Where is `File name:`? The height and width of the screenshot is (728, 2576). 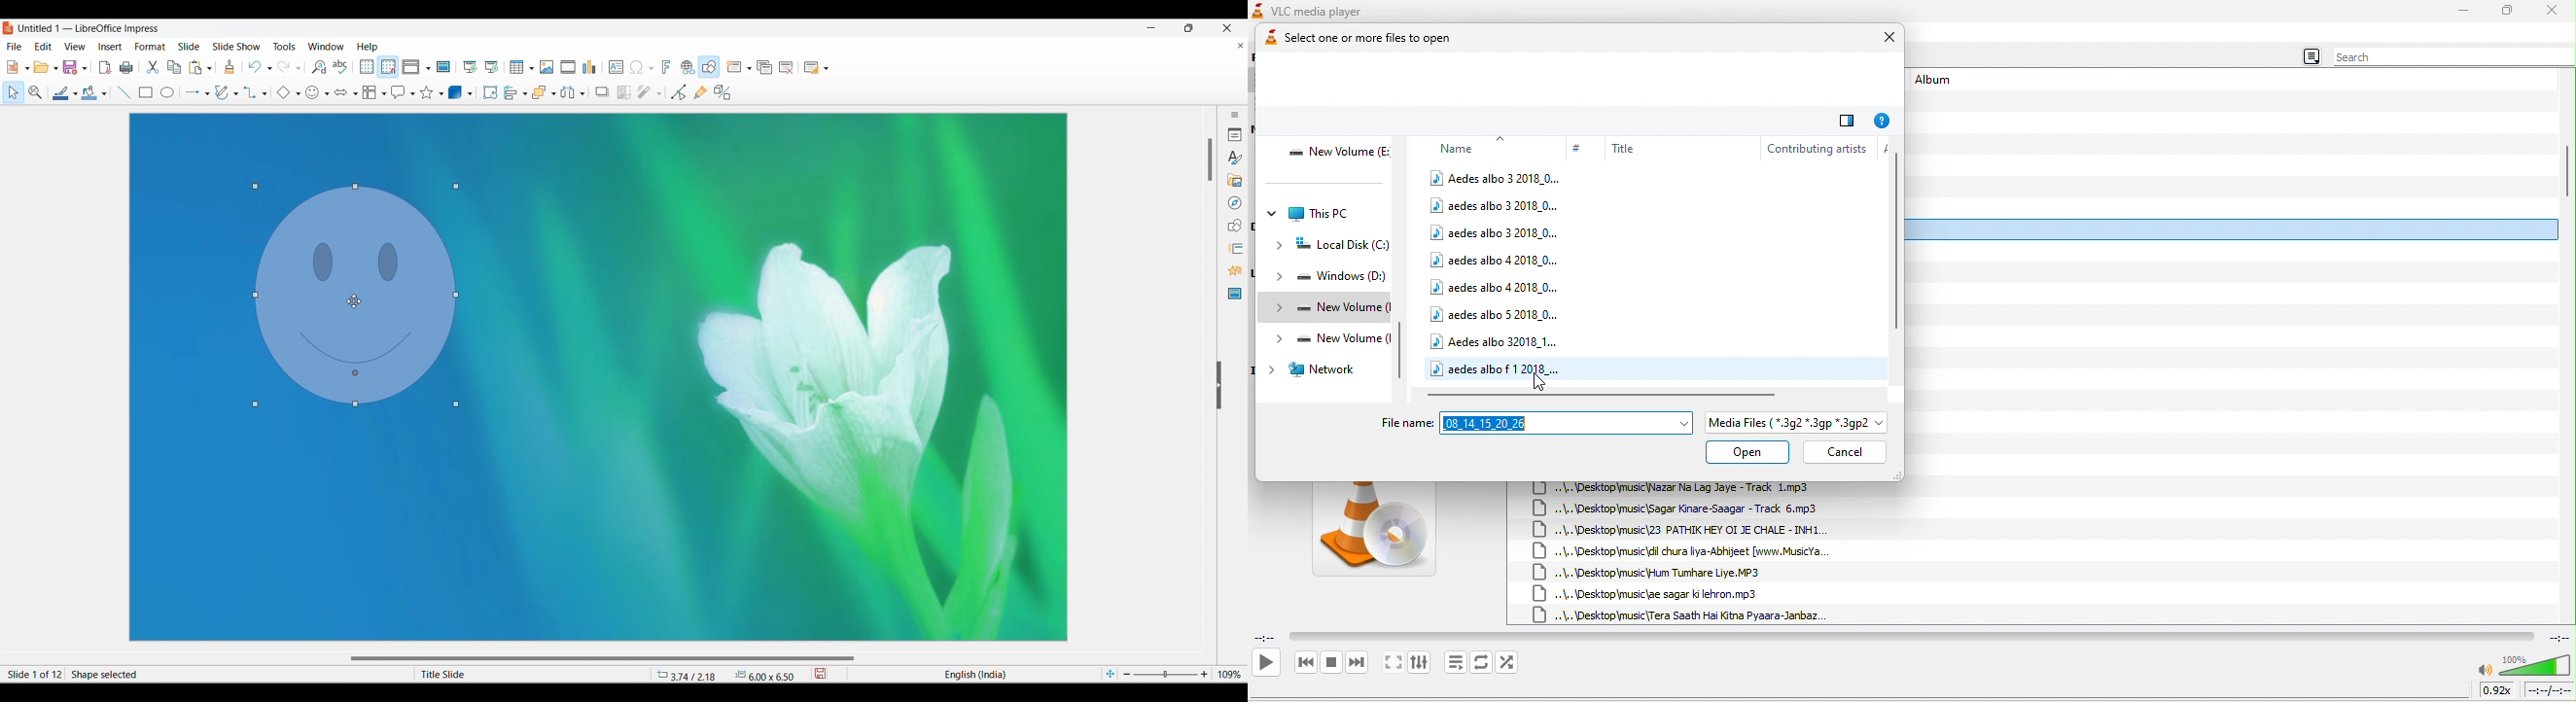 File name: is located at coordinates (1407, 422).